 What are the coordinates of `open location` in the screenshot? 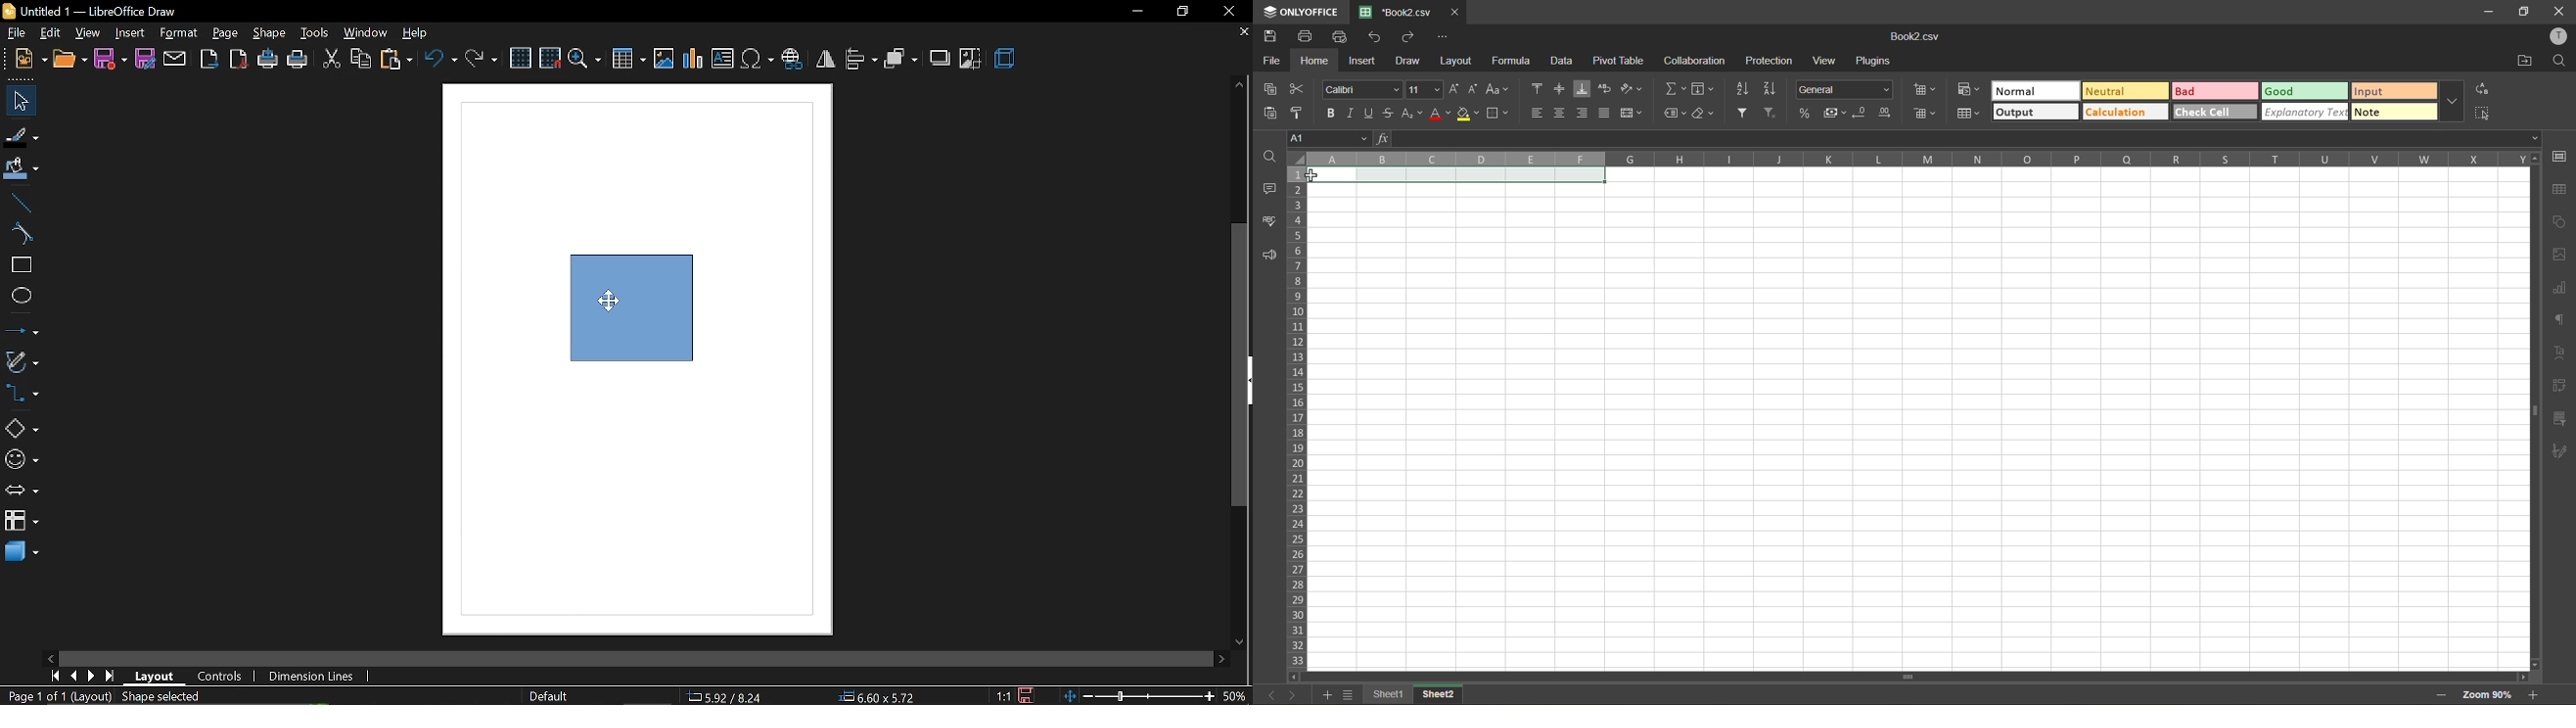 It's located at (2524, 61).